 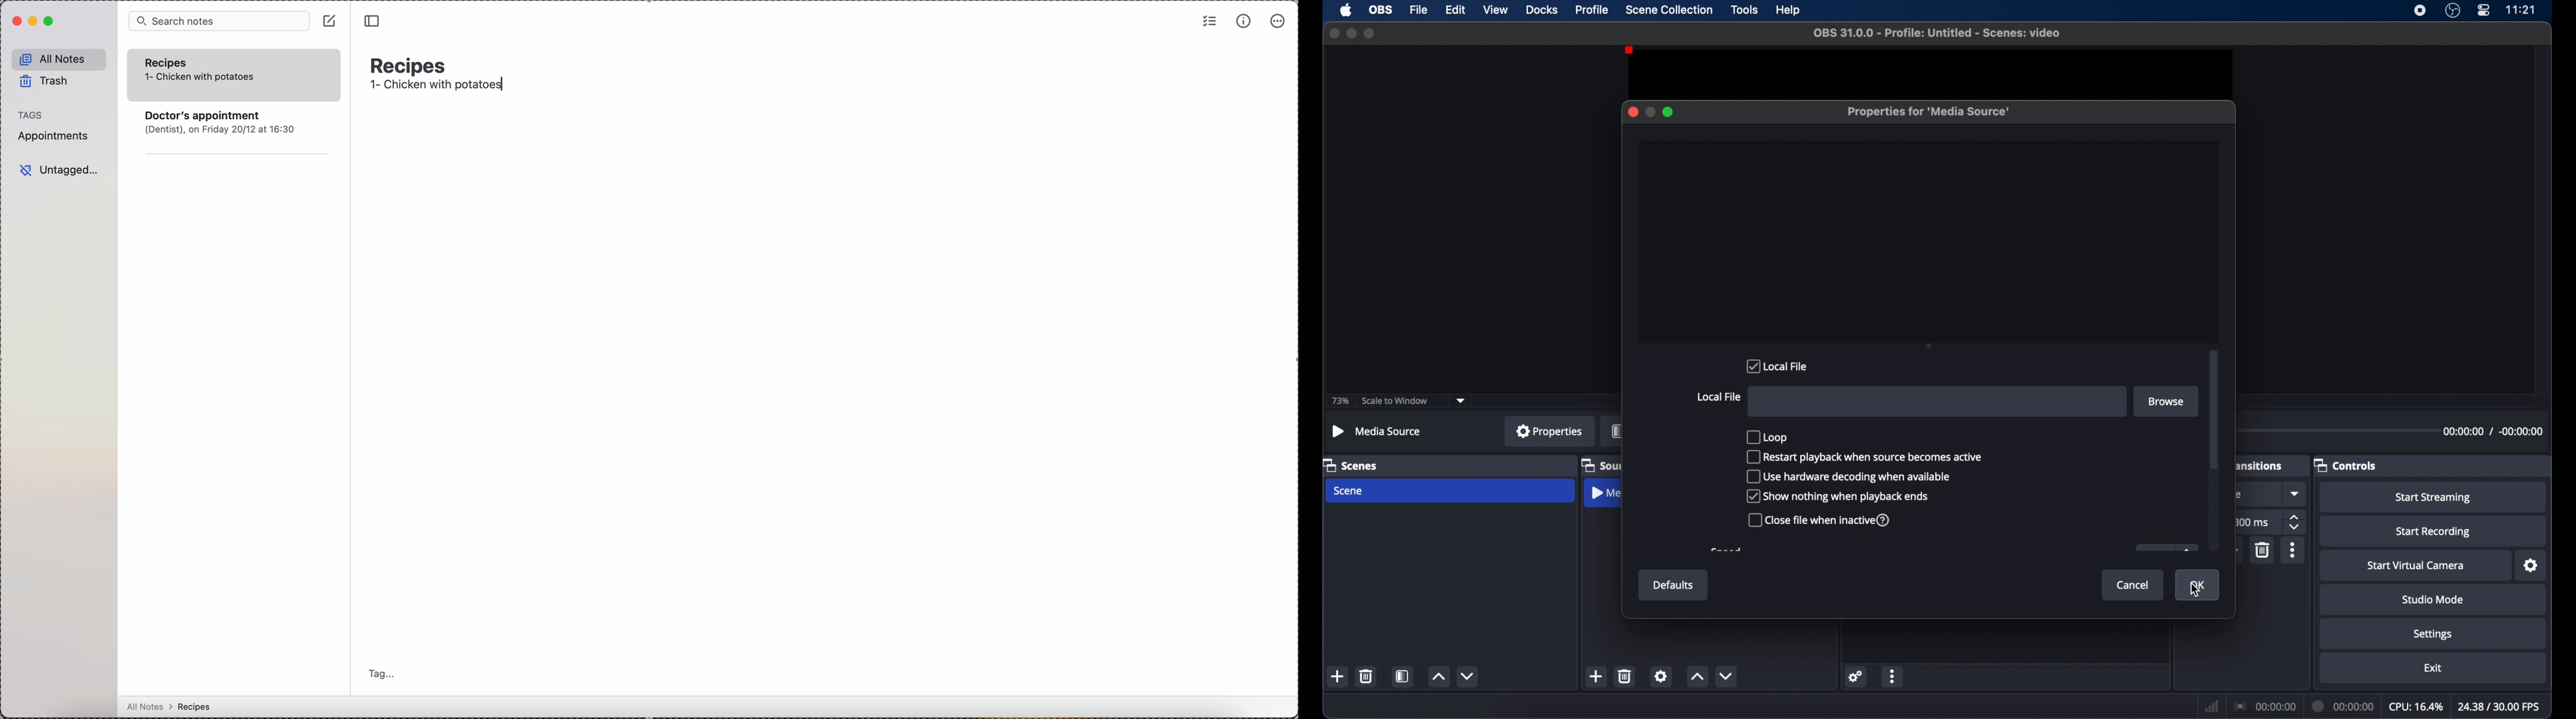 I want to click on profile, so click(x=1592, y=10).